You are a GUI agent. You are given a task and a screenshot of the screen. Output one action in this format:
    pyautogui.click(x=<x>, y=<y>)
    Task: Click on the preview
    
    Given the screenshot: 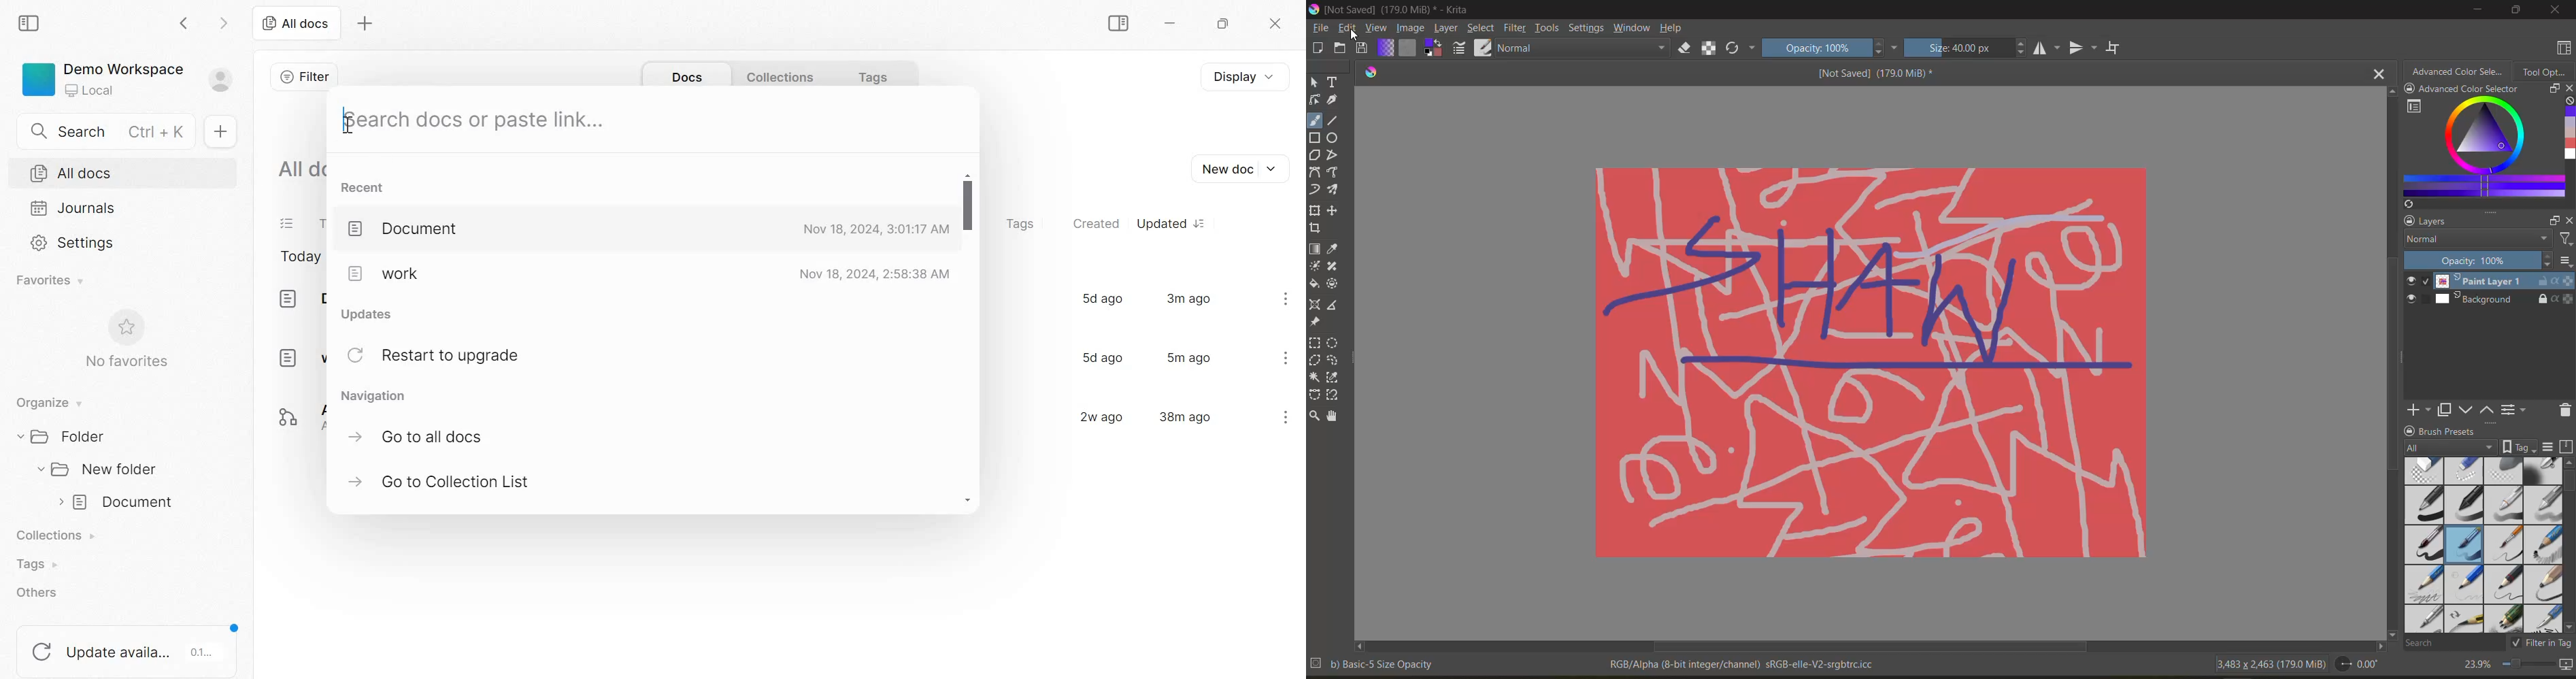 What is the action you would take?
    pyautogui.click(x=2414, y=292)
    